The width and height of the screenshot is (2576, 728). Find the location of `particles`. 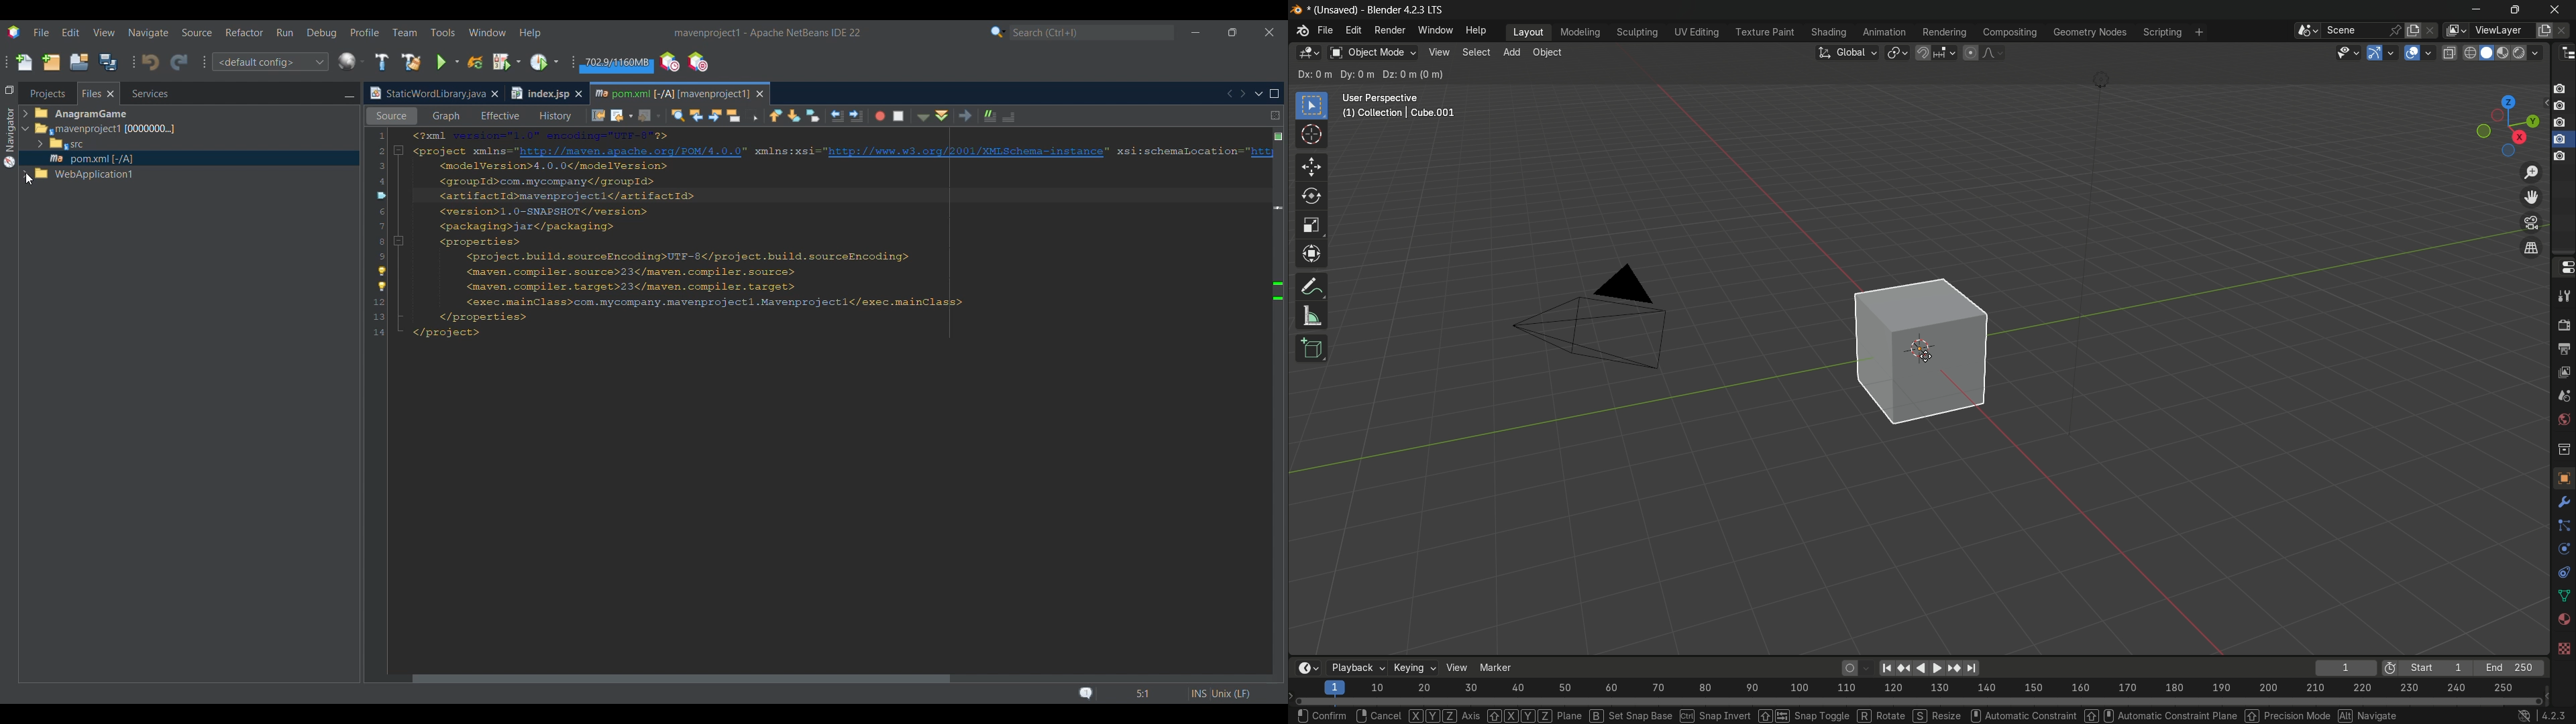

particles is located at coordinates (2563, 525).